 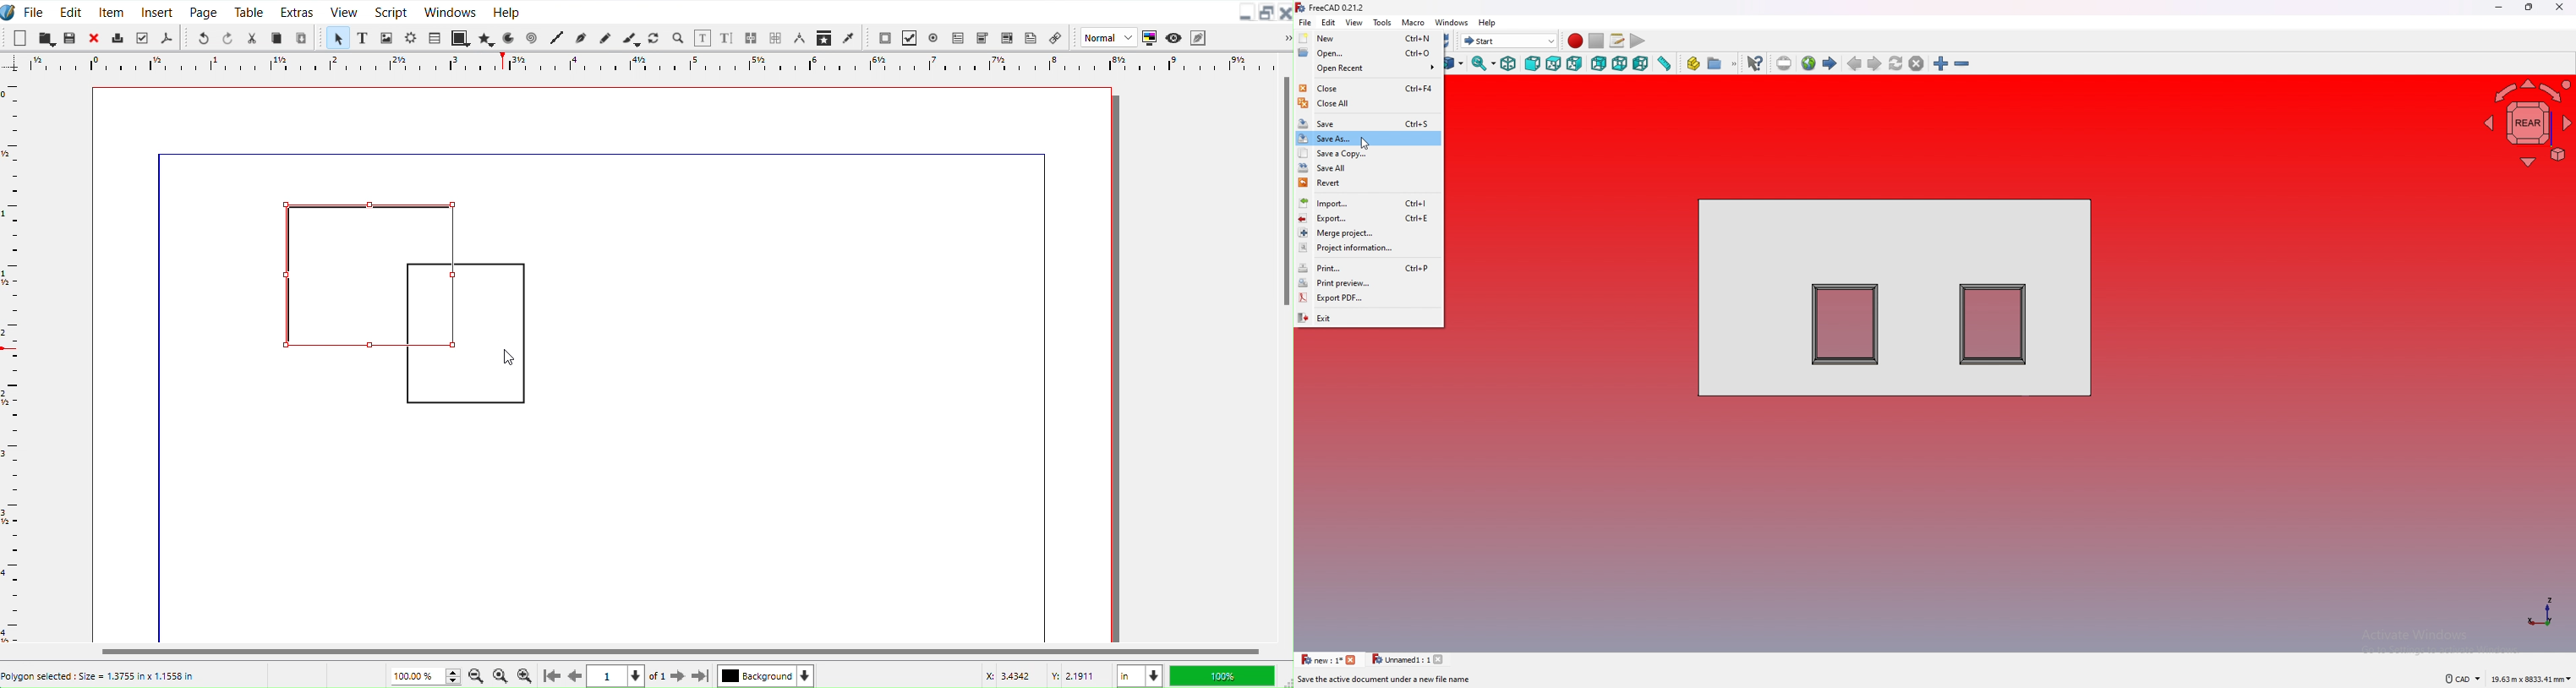 I want to click on Text Frame, so click(x=364, y=37).